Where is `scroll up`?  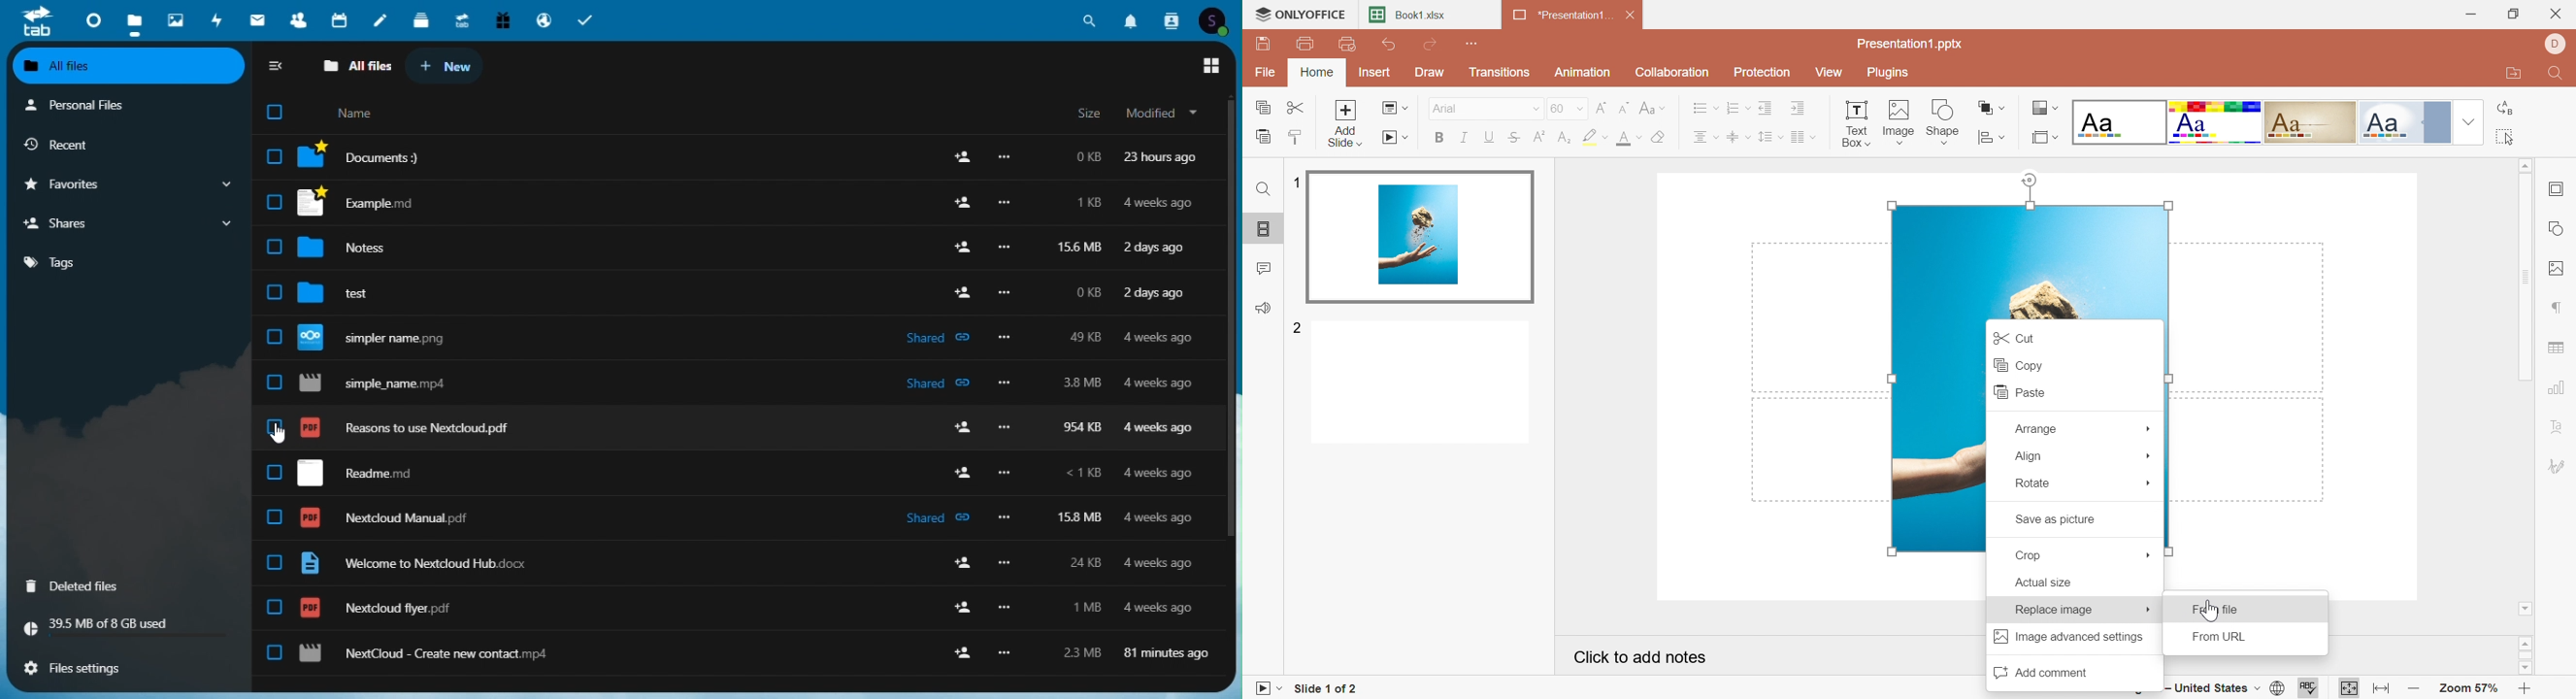
scroll up is located at coordinates (2525, 642).